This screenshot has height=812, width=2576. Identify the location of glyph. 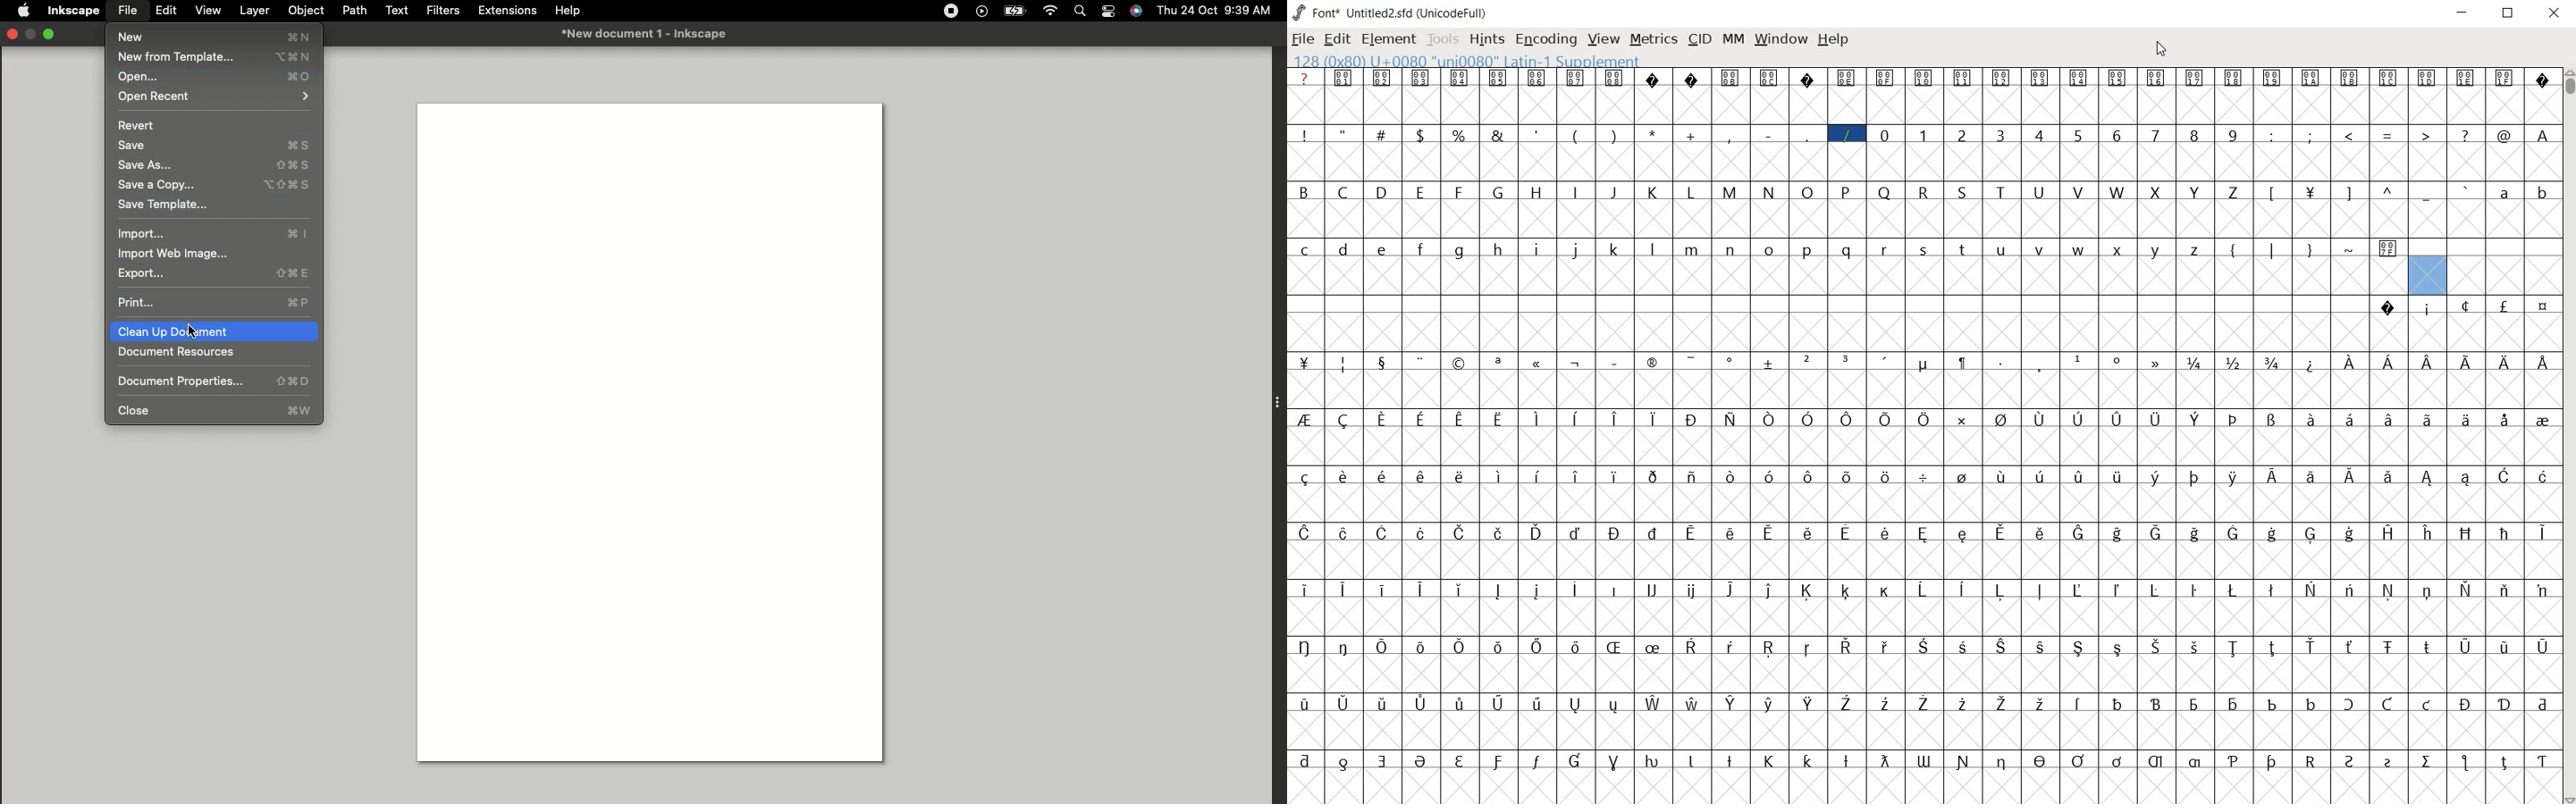
(1690, 193).